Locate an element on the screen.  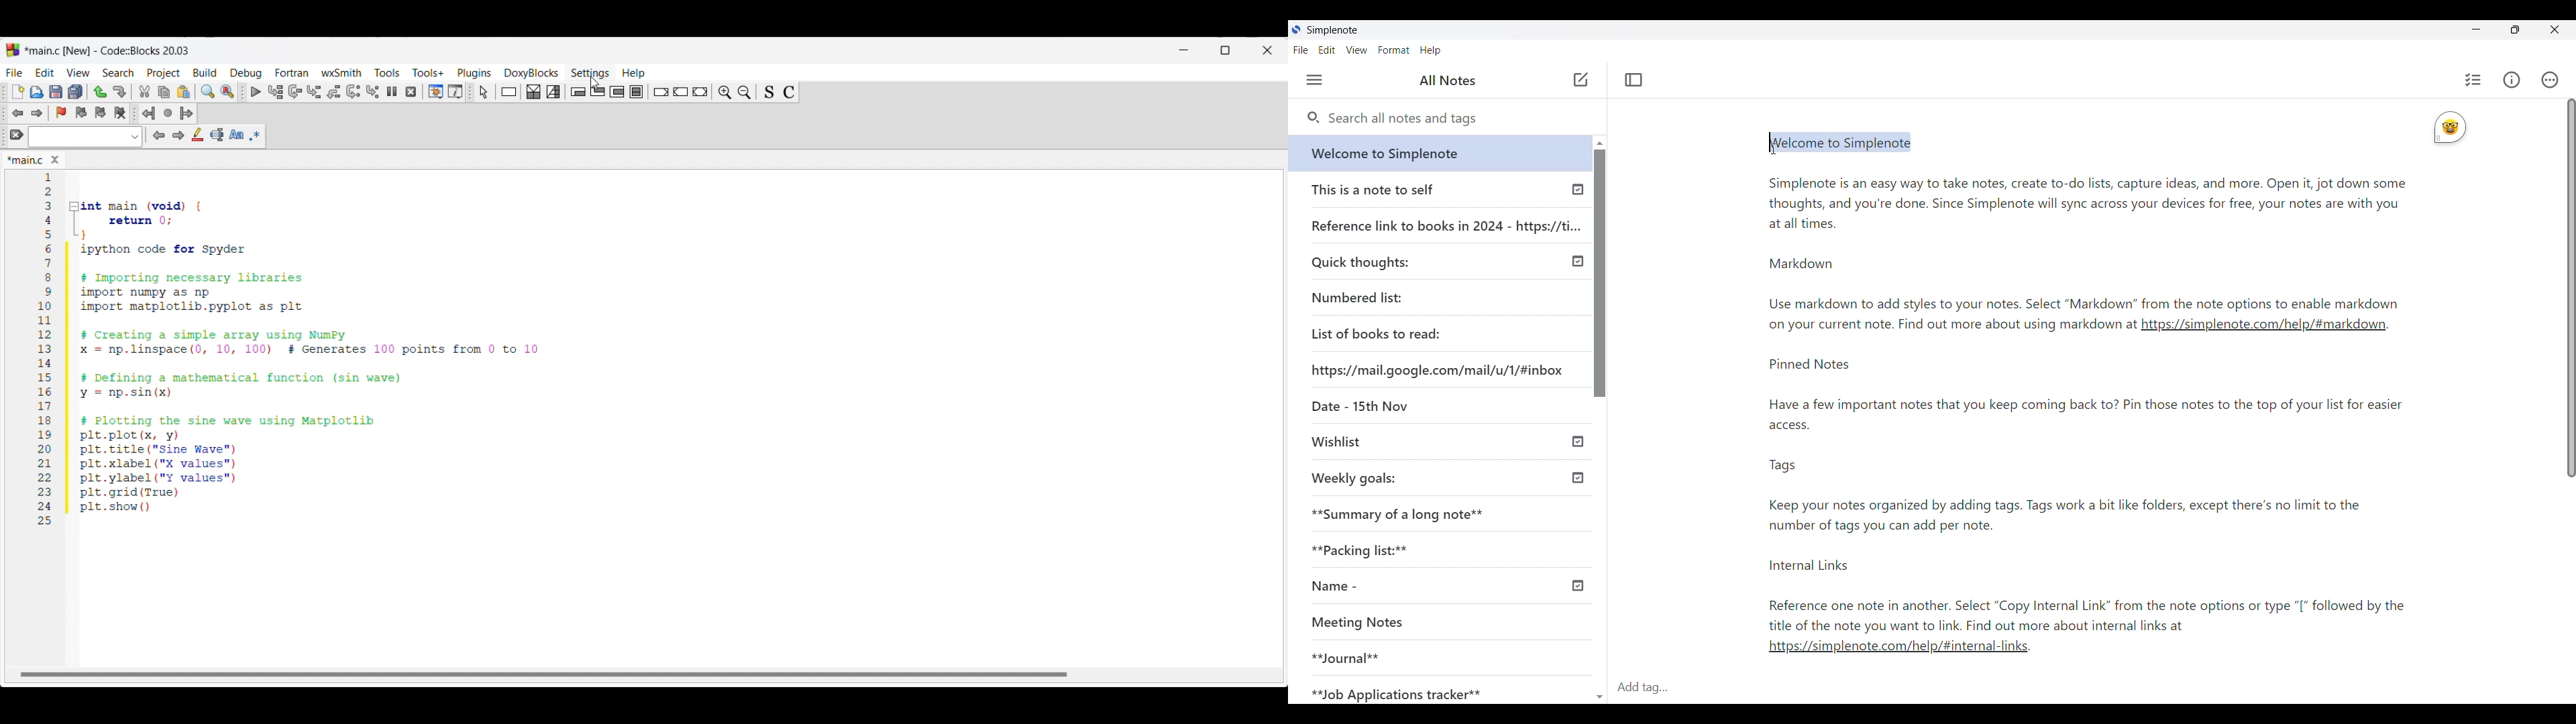
Current code is located at coordinates (290, 349).